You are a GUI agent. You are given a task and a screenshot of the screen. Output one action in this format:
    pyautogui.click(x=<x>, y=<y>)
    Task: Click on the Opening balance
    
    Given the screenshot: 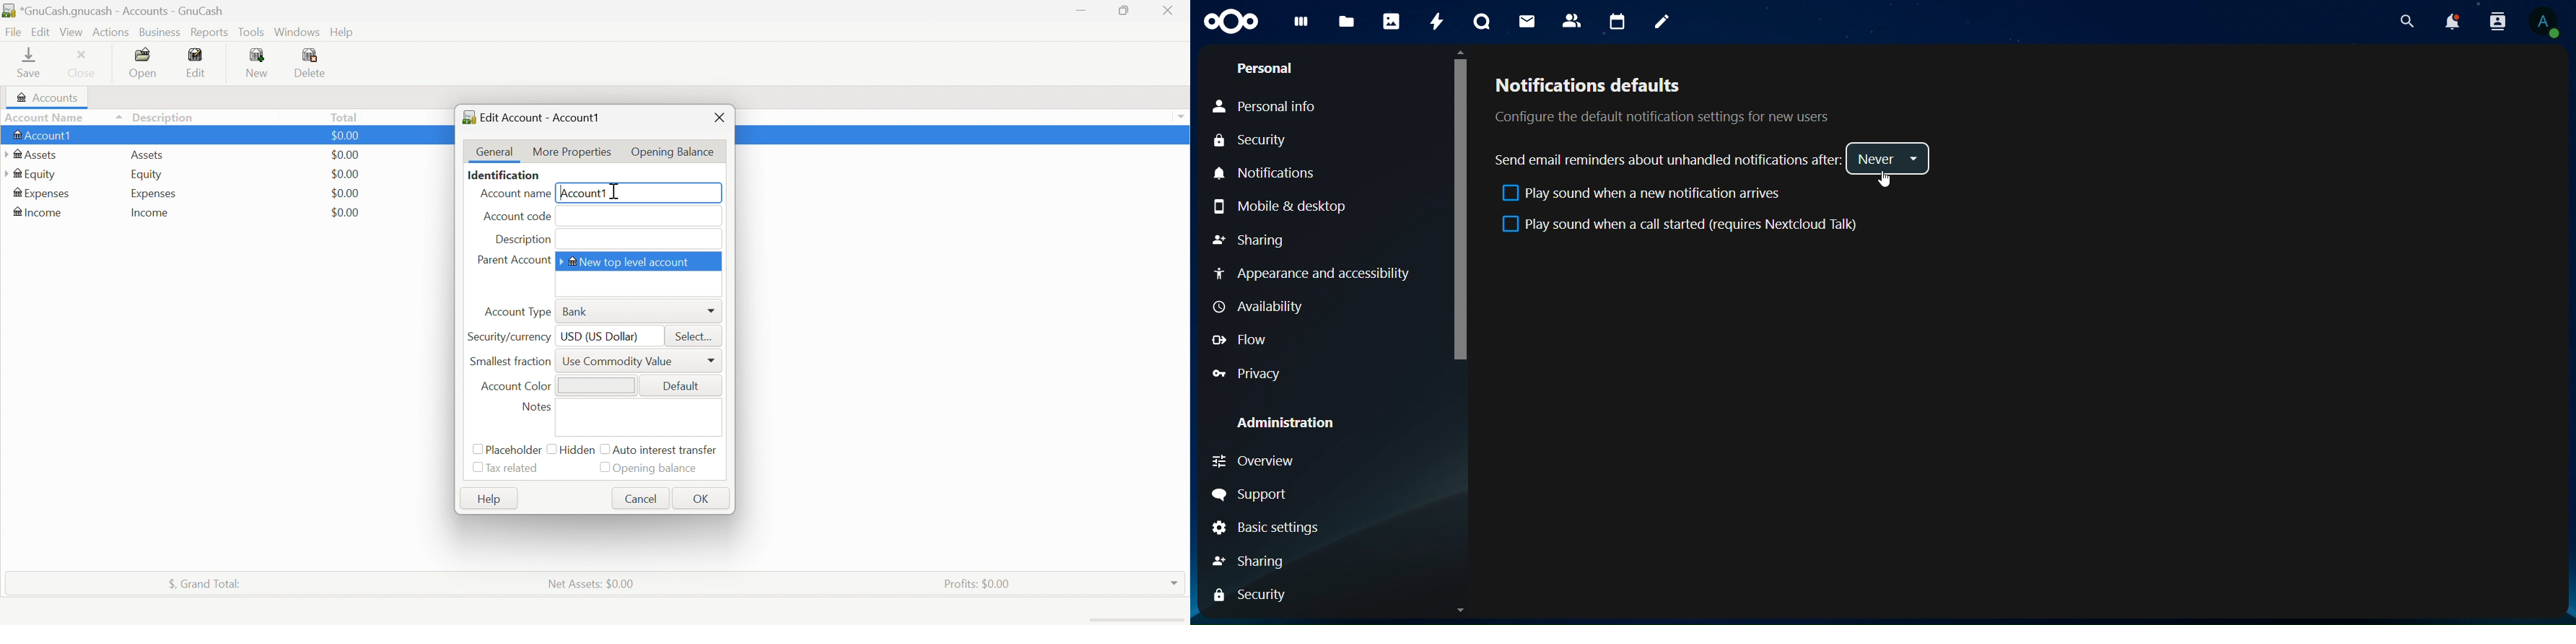 What is the action you would take?
    pyautogui.click(x=650, y=468)
    